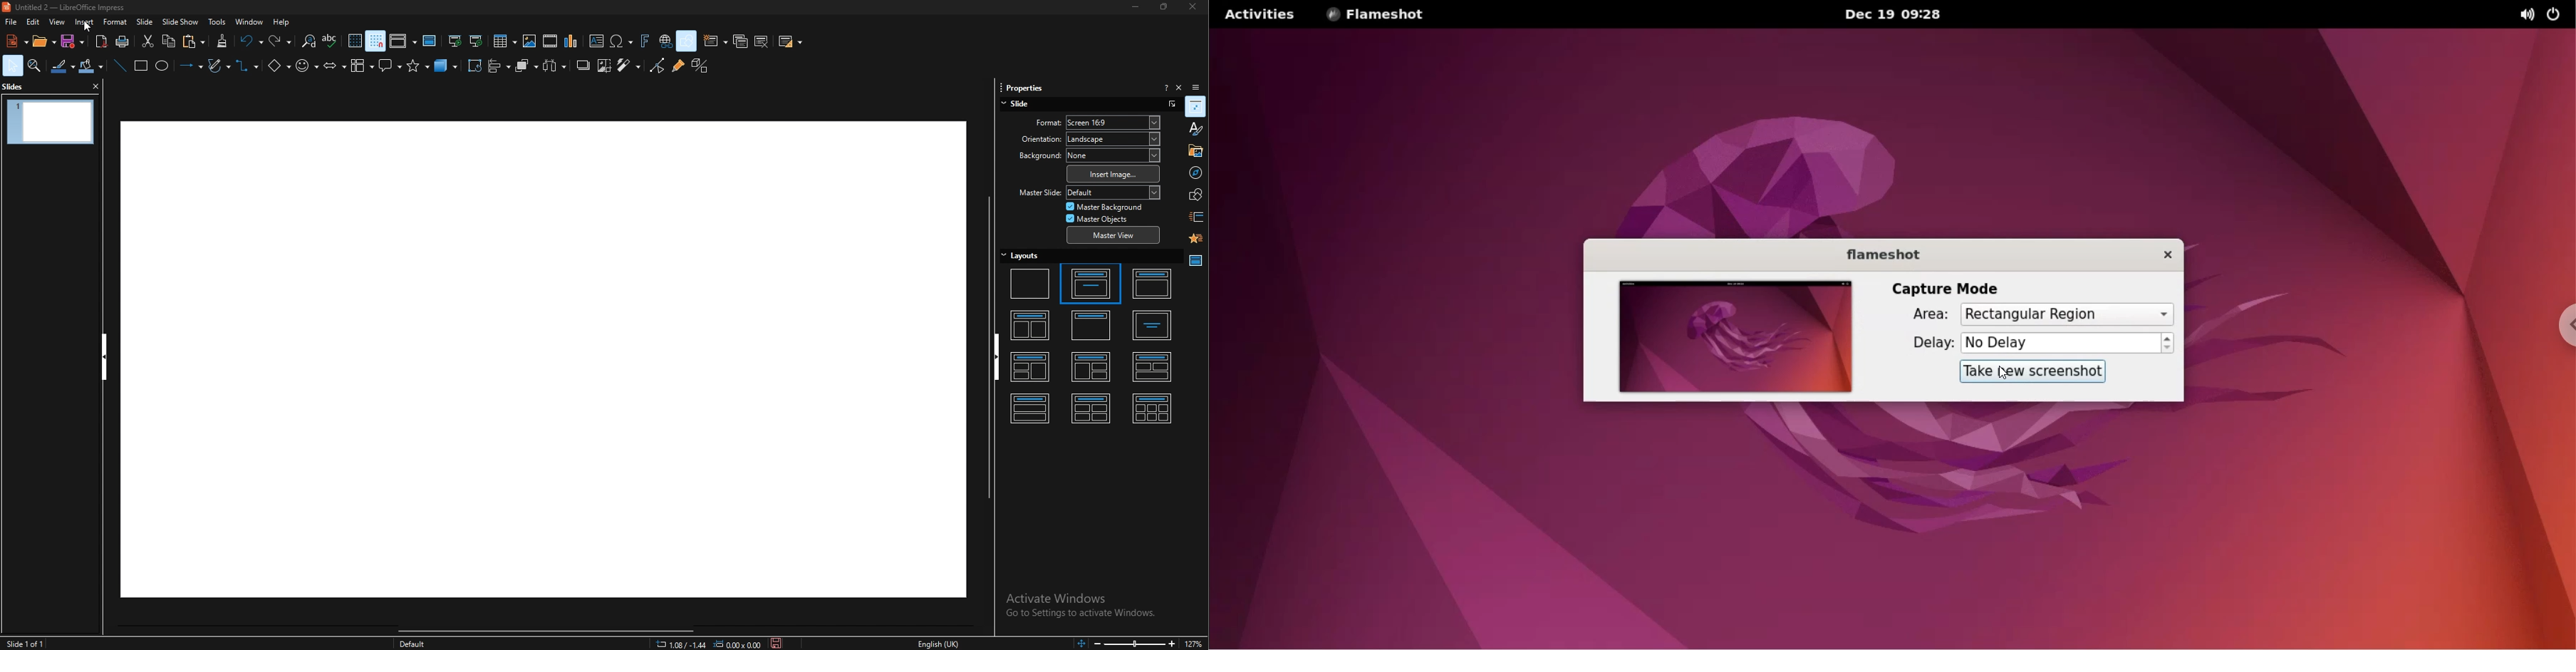 The width and height of the screenshot is (2576, 672). I want to click on navigator, so click(1195, 172).